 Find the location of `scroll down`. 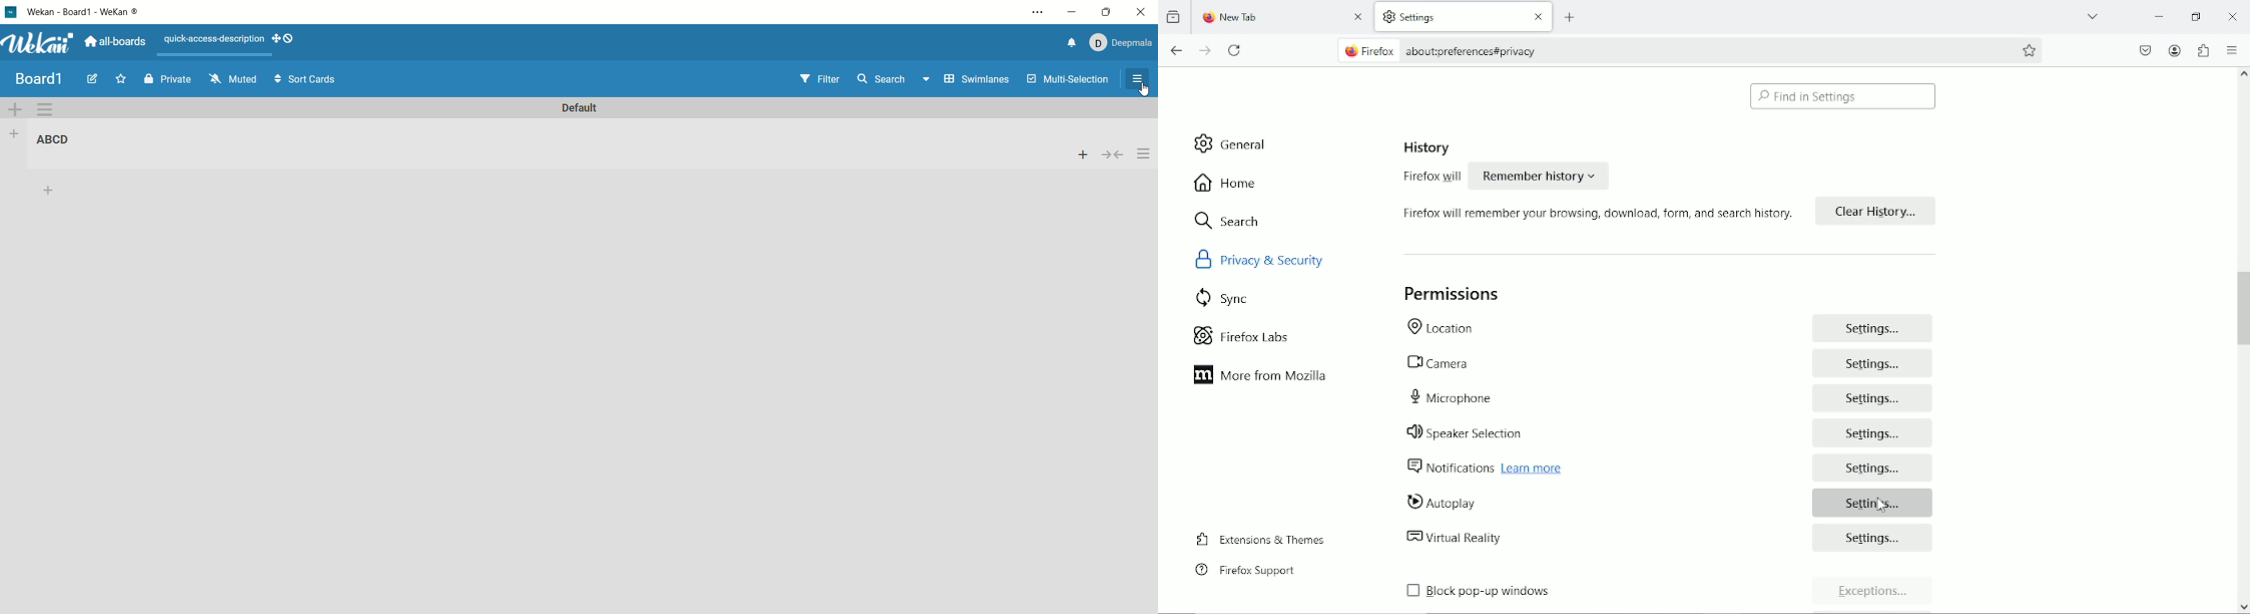

scroll down is located at coordinates (2239, 606).